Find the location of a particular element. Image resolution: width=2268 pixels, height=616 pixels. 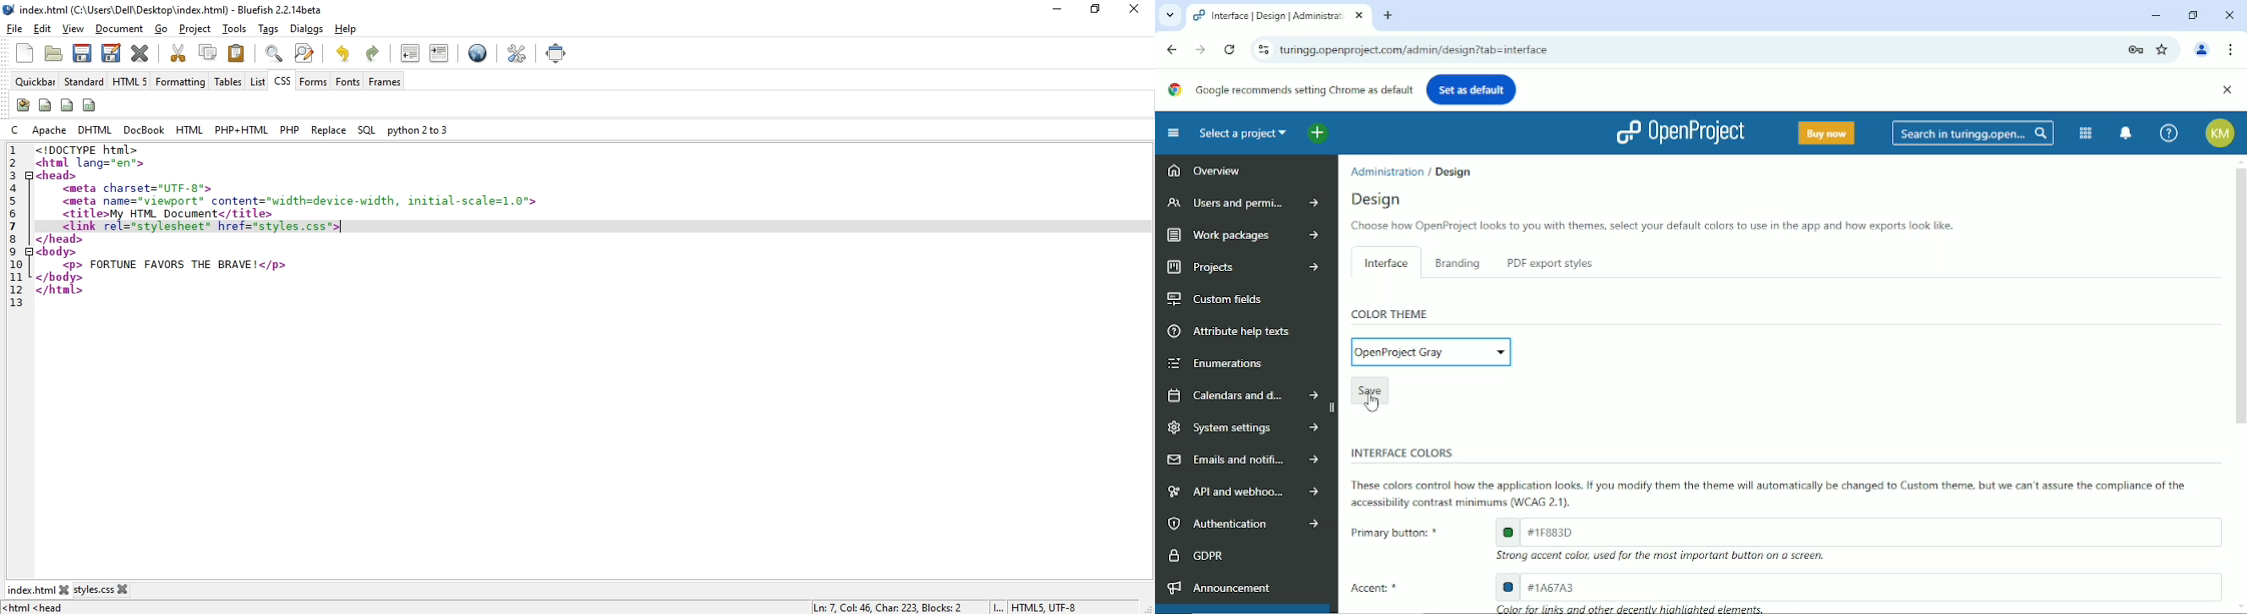

Bookmark this tab is located at coordinates (2164, 49).